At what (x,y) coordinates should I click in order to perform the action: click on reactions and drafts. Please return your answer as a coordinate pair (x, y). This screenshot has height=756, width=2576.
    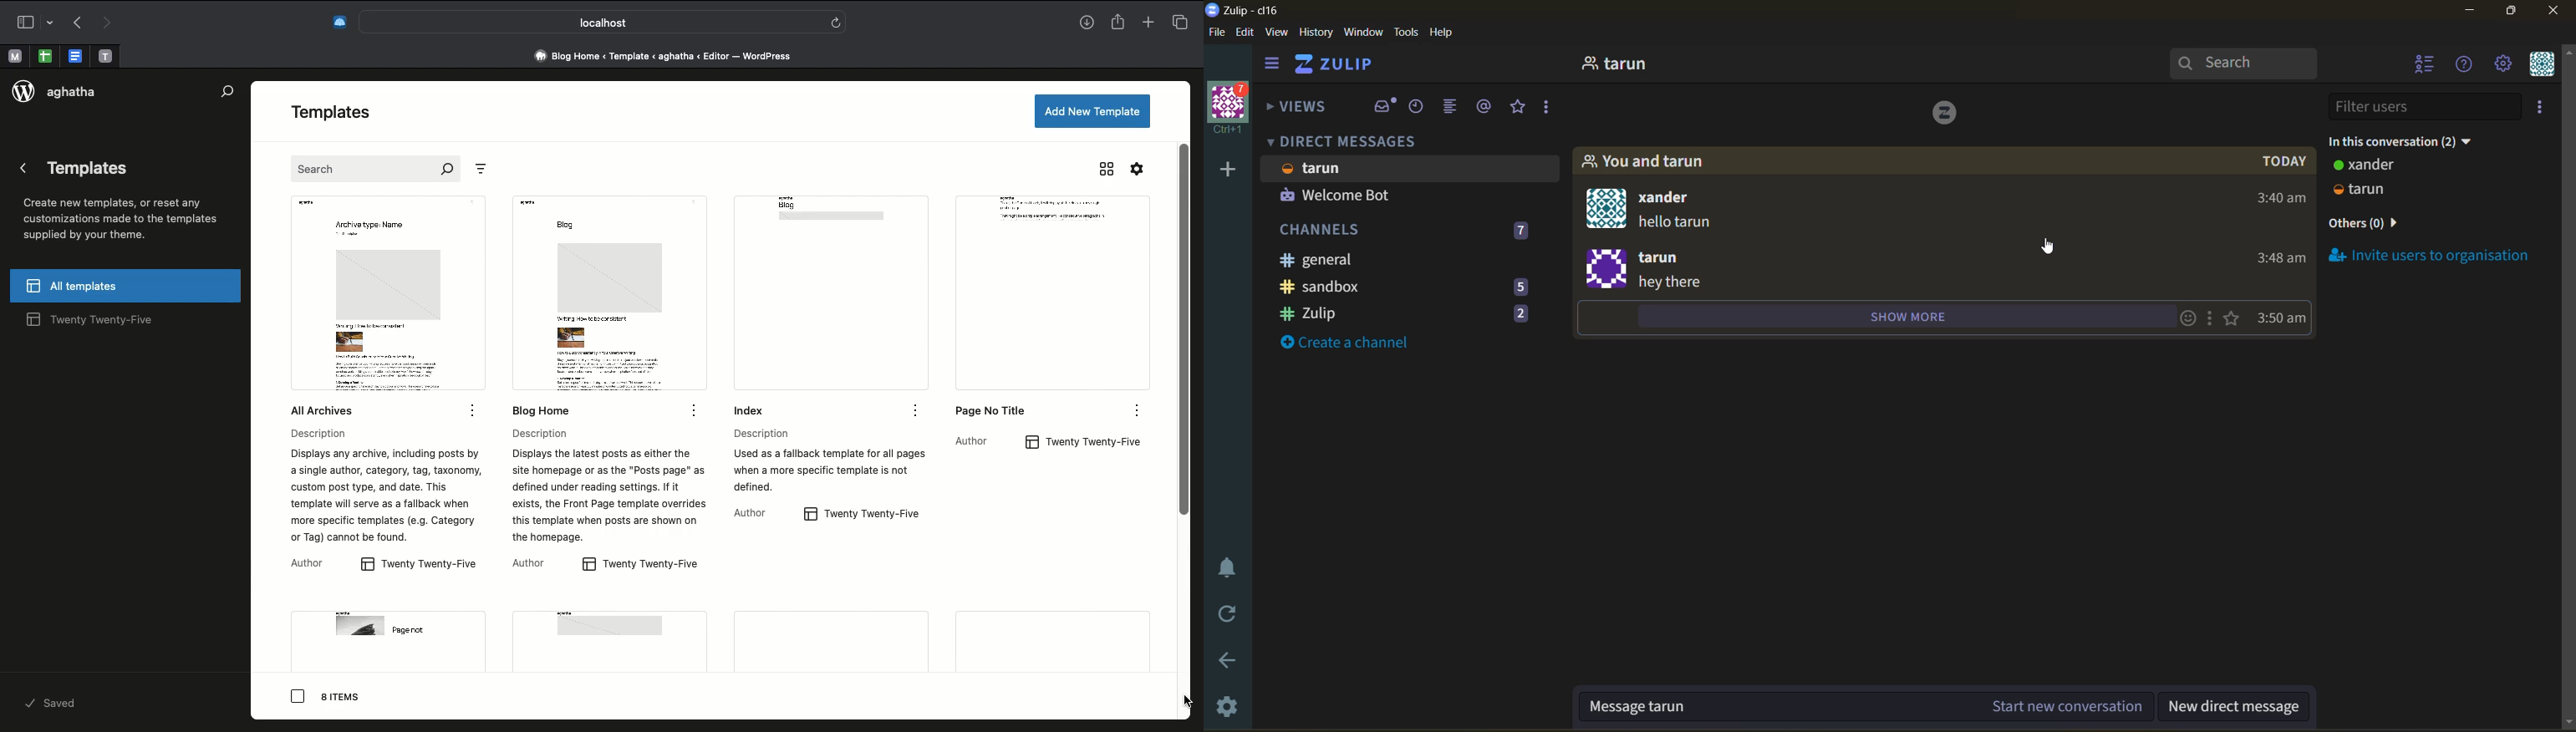
    Looking at the image, I should click on (1551, 109).